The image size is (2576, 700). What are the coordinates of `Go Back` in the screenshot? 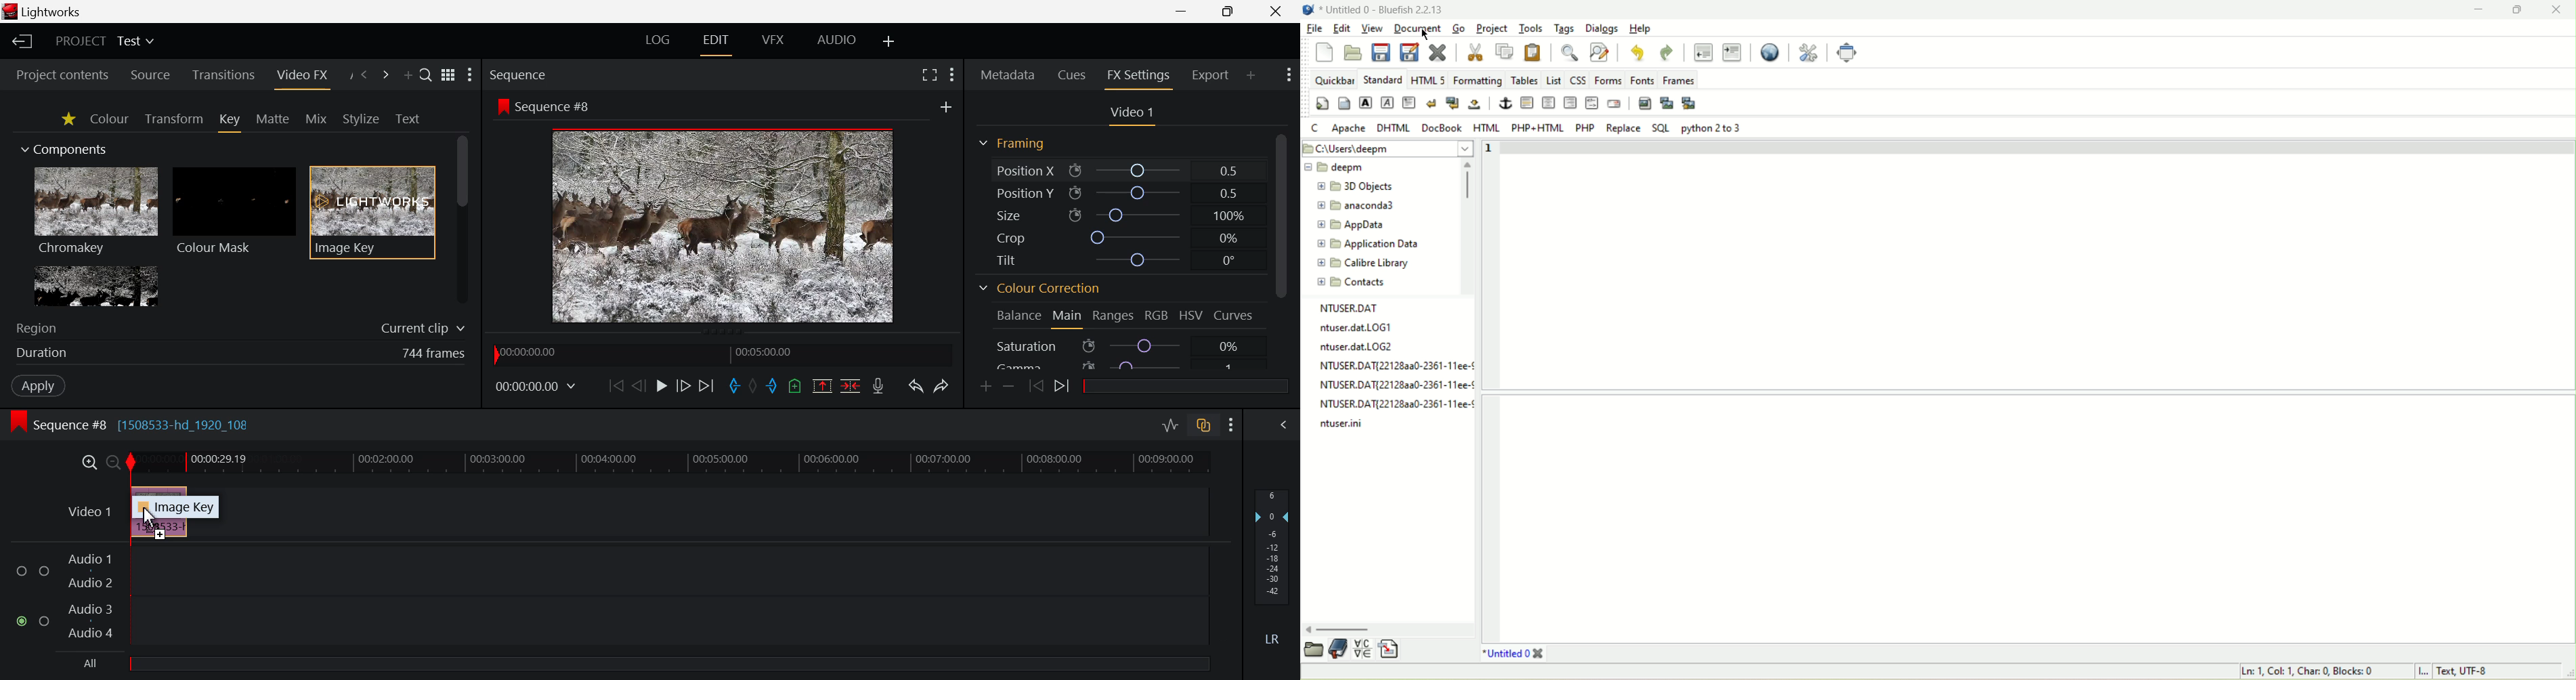 It's located at (639, 385).